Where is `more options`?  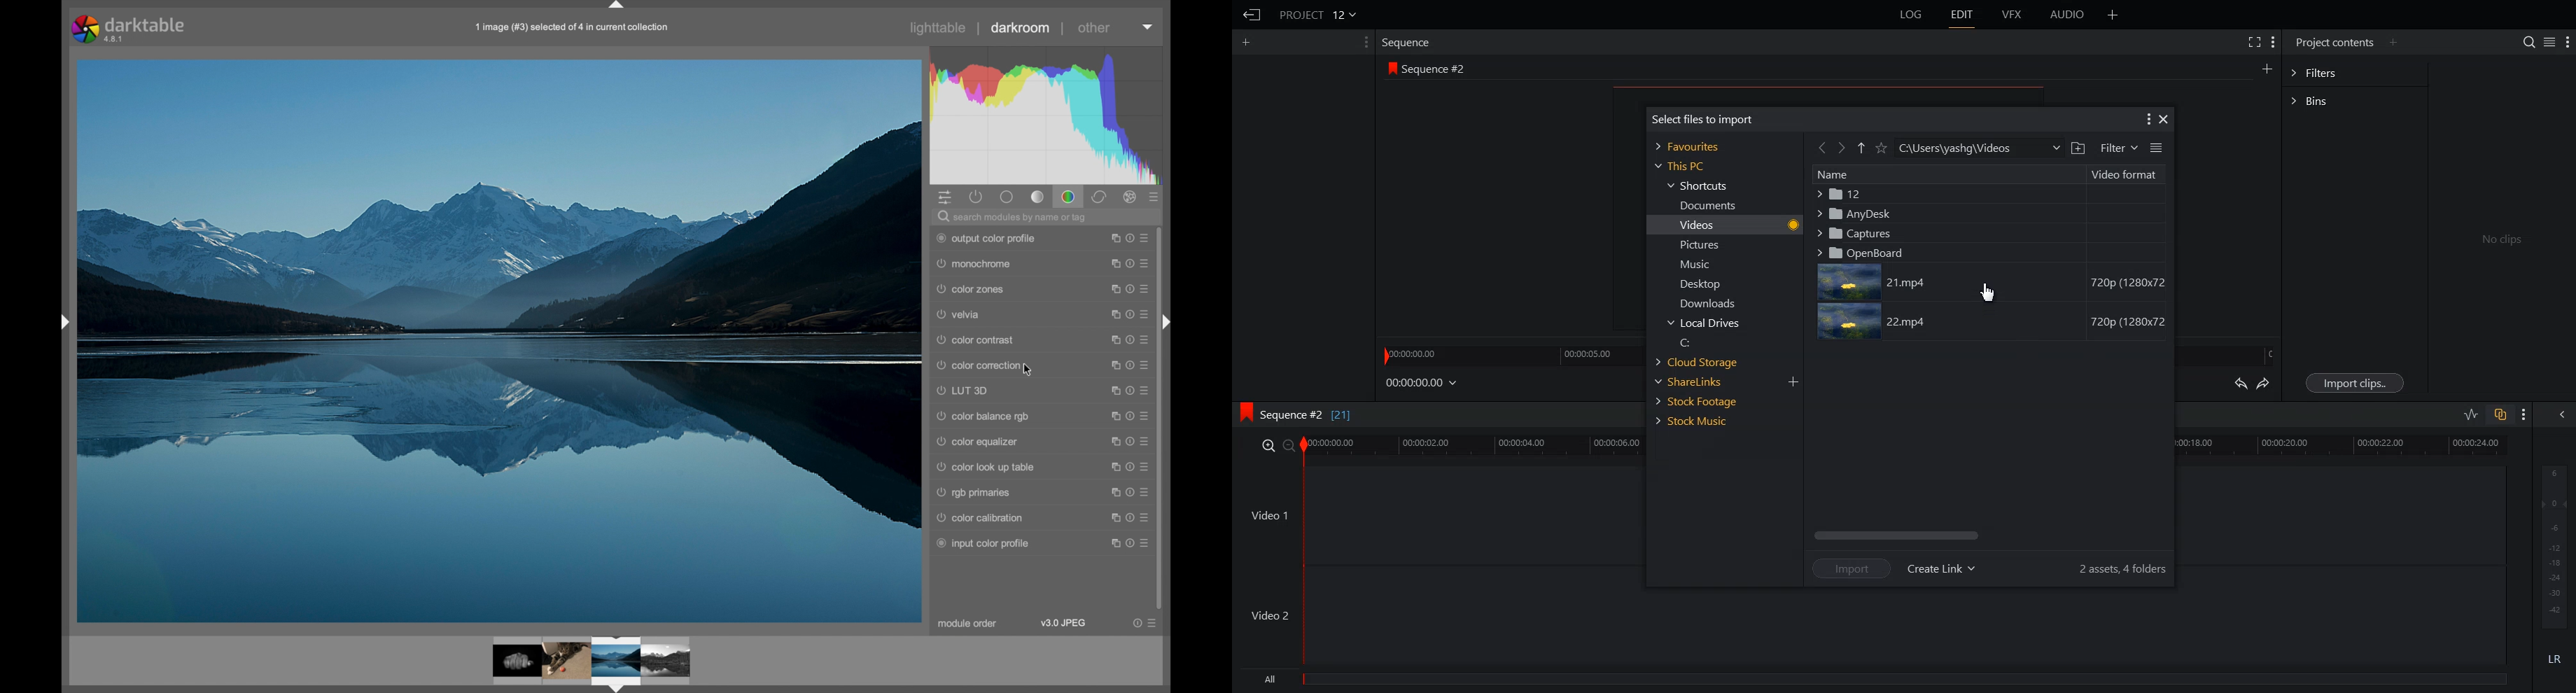
more options is located at coordinates (1129, 238).